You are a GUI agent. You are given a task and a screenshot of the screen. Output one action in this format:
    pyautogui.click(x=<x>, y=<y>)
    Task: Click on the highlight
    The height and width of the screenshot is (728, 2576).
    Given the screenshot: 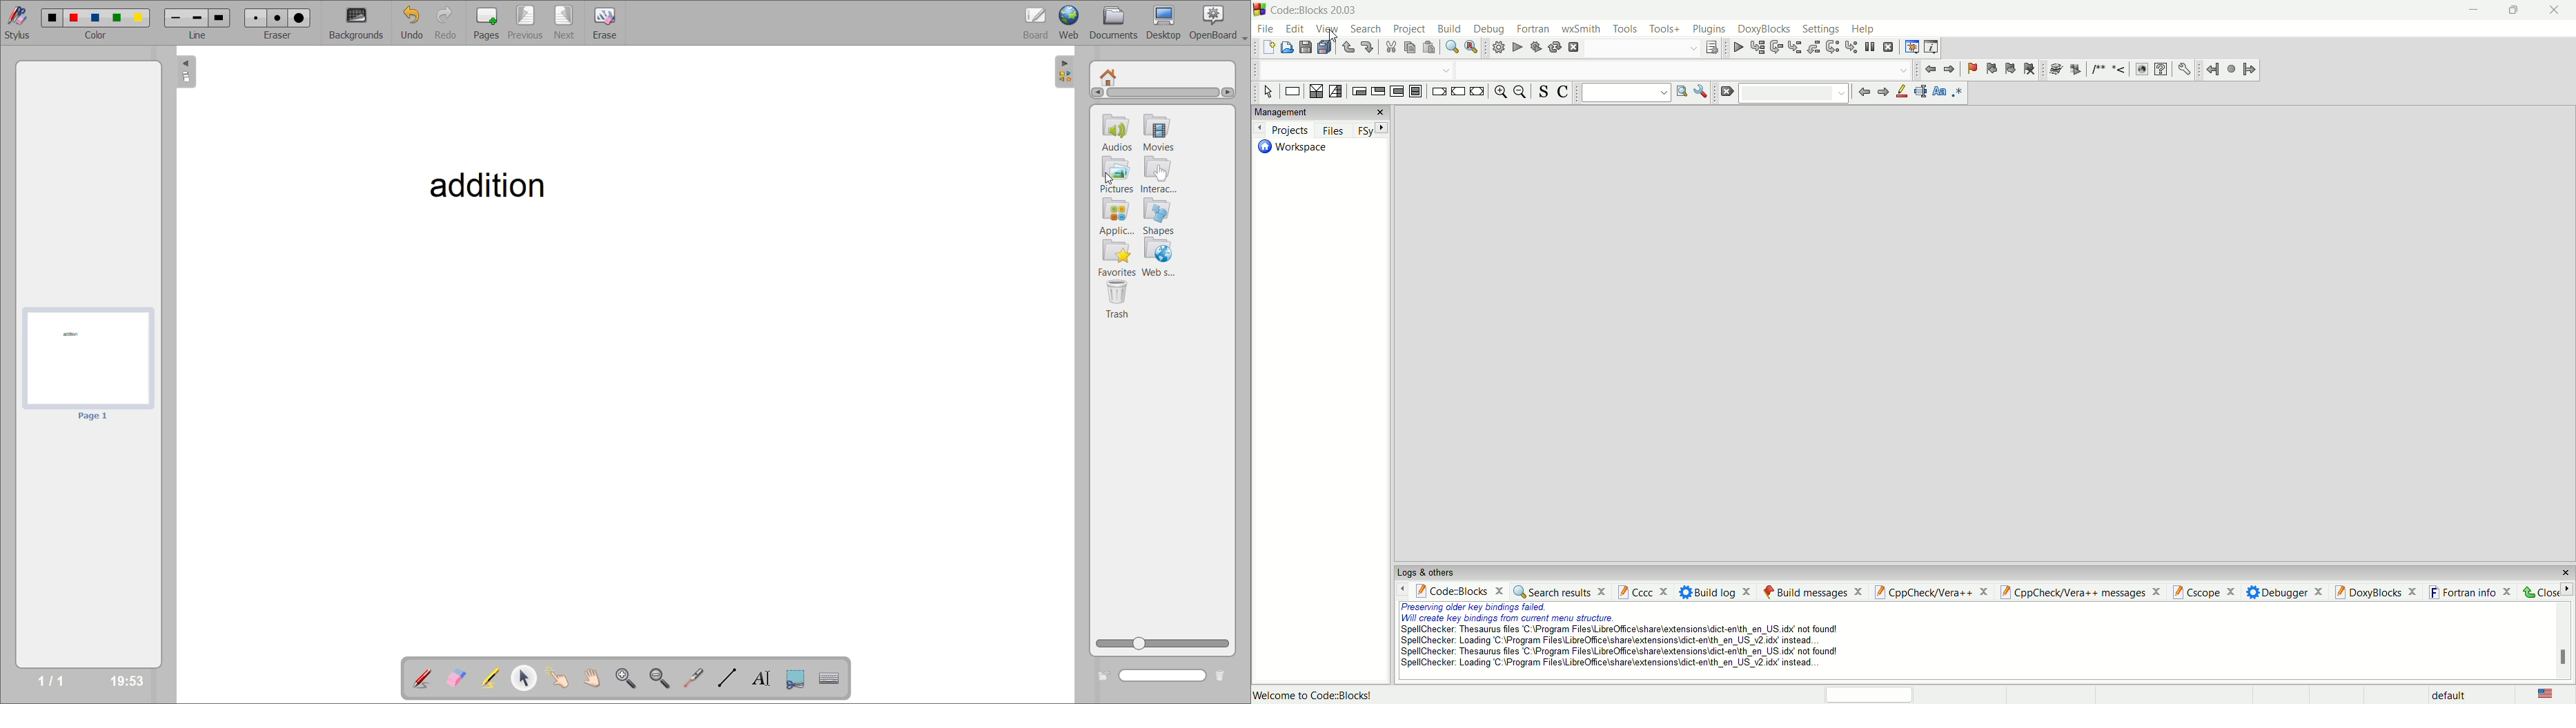 What is the action you would take?
    pyautogui.click(x=495, y=679)
    